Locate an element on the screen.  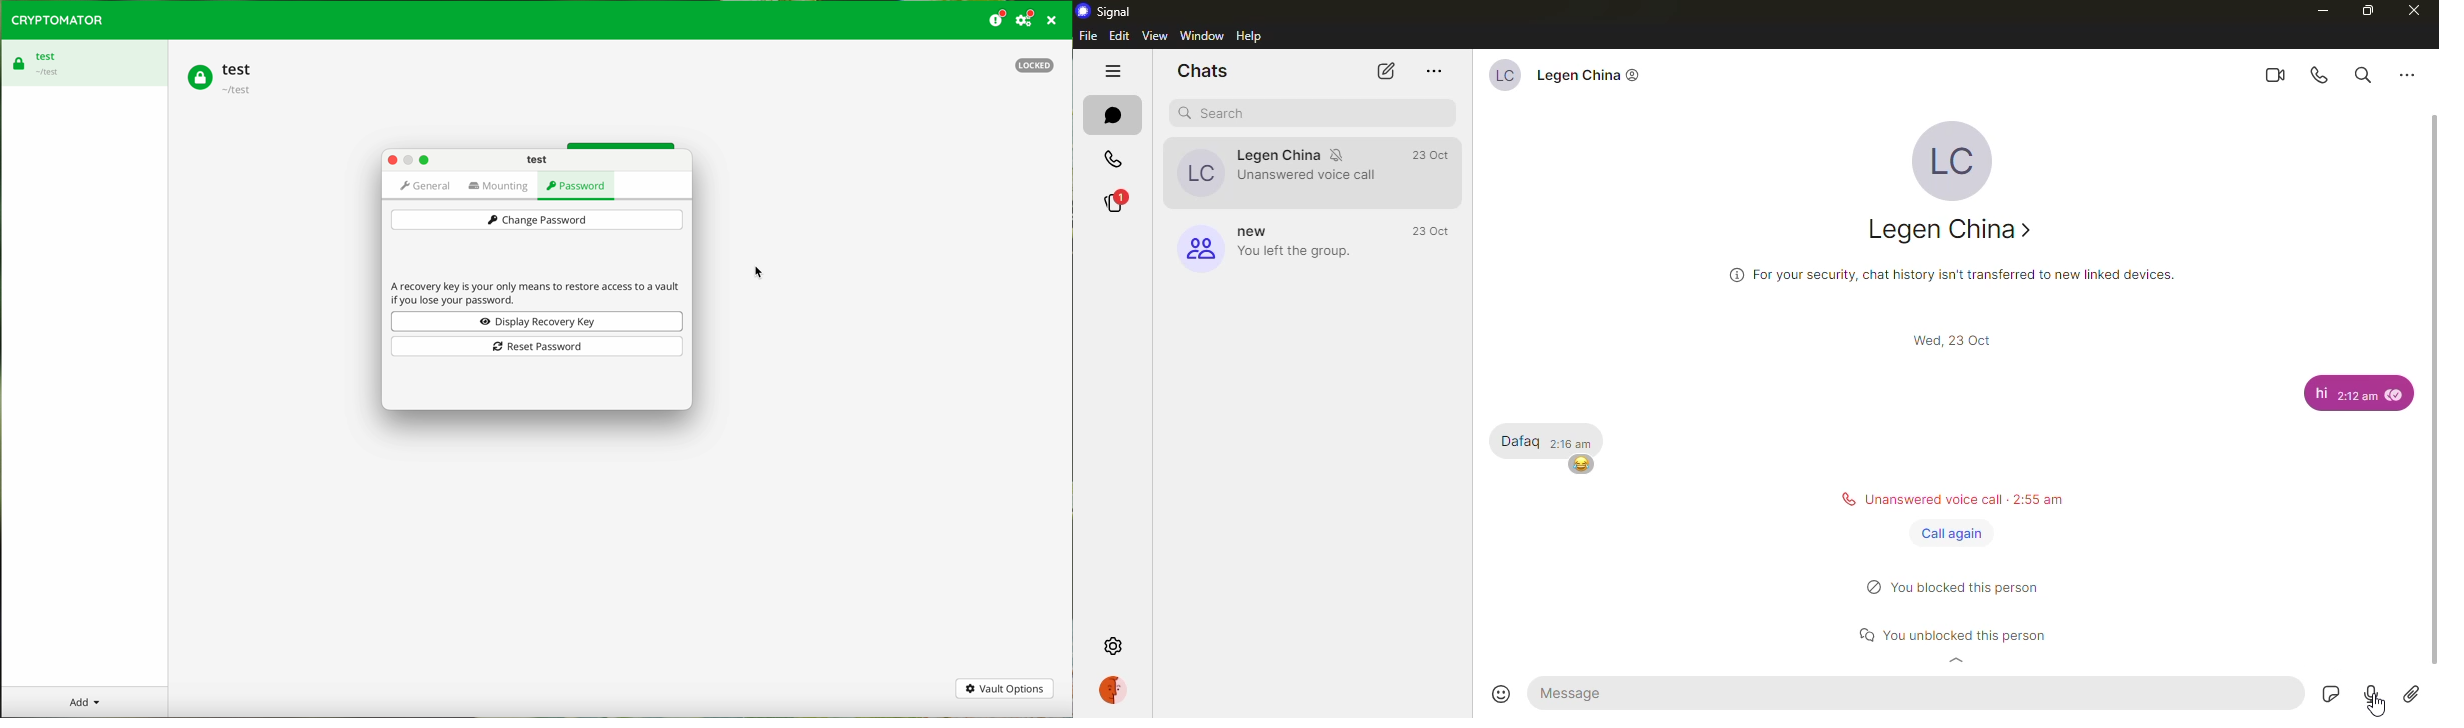
call again is located at coordinates (1948, 534).